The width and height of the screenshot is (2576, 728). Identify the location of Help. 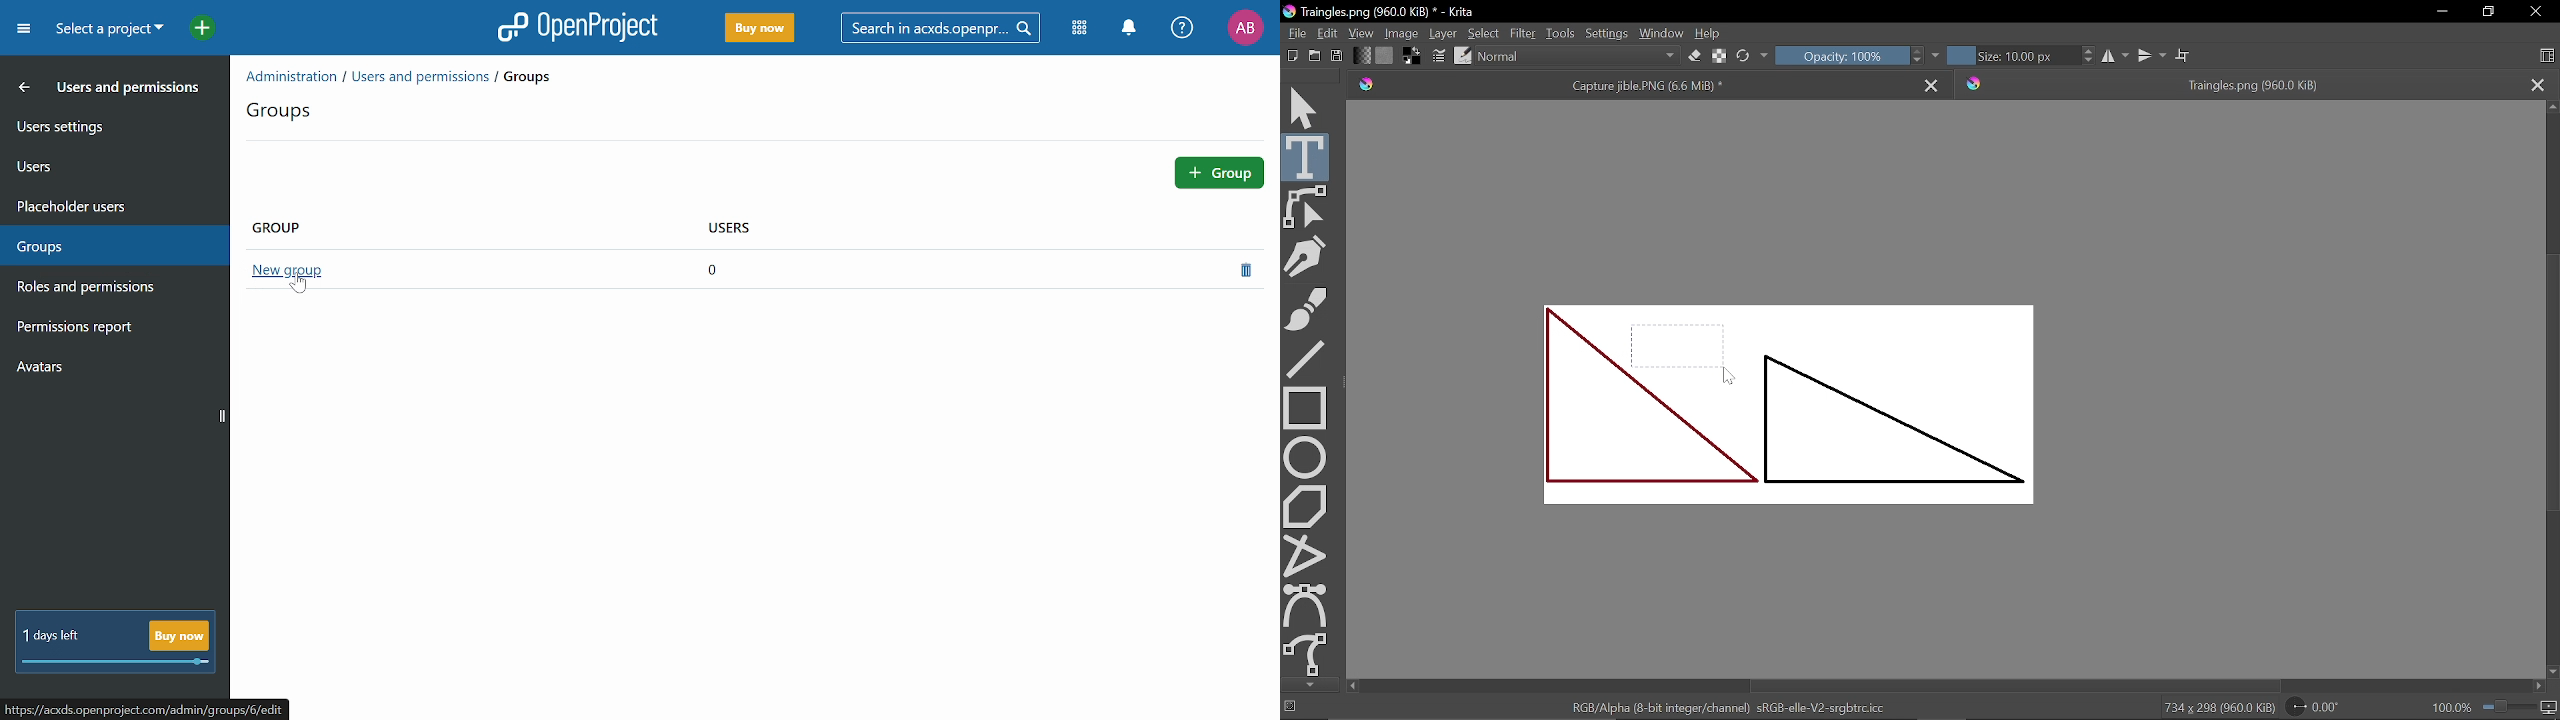
(1710, 35).